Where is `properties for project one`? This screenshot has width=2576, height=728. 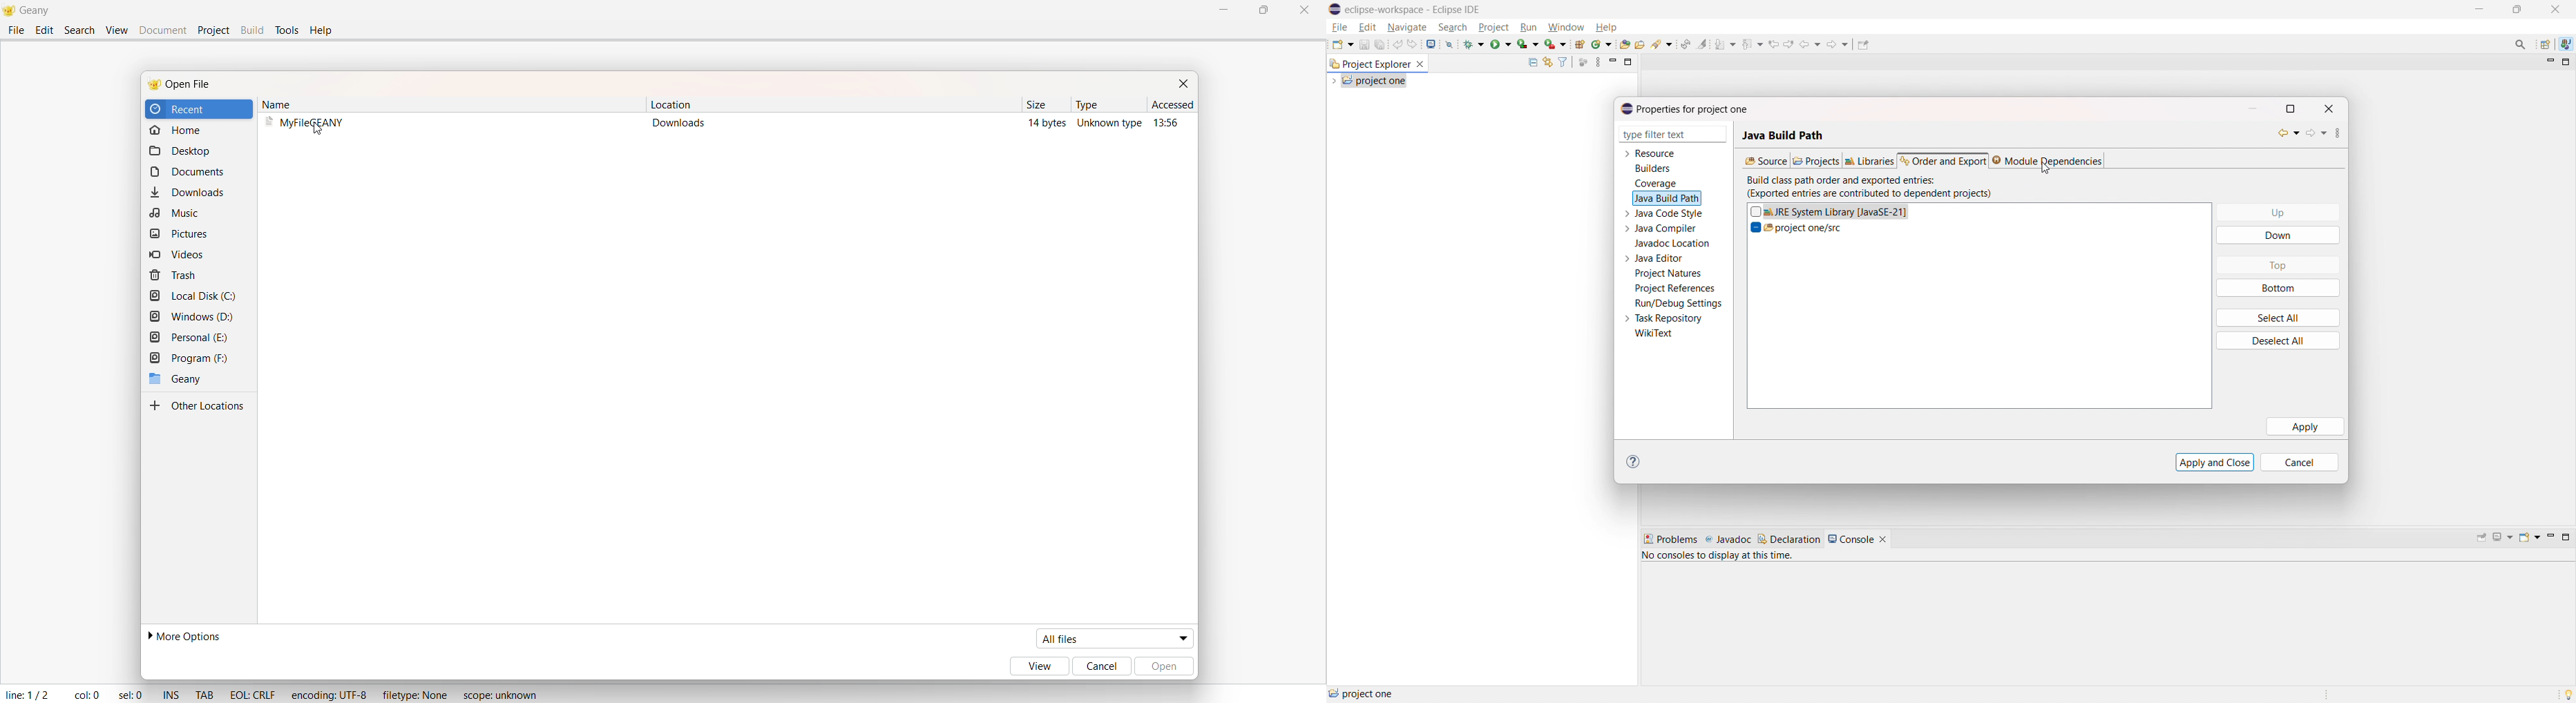
properties for project one is located at coordinates (1685, 109).